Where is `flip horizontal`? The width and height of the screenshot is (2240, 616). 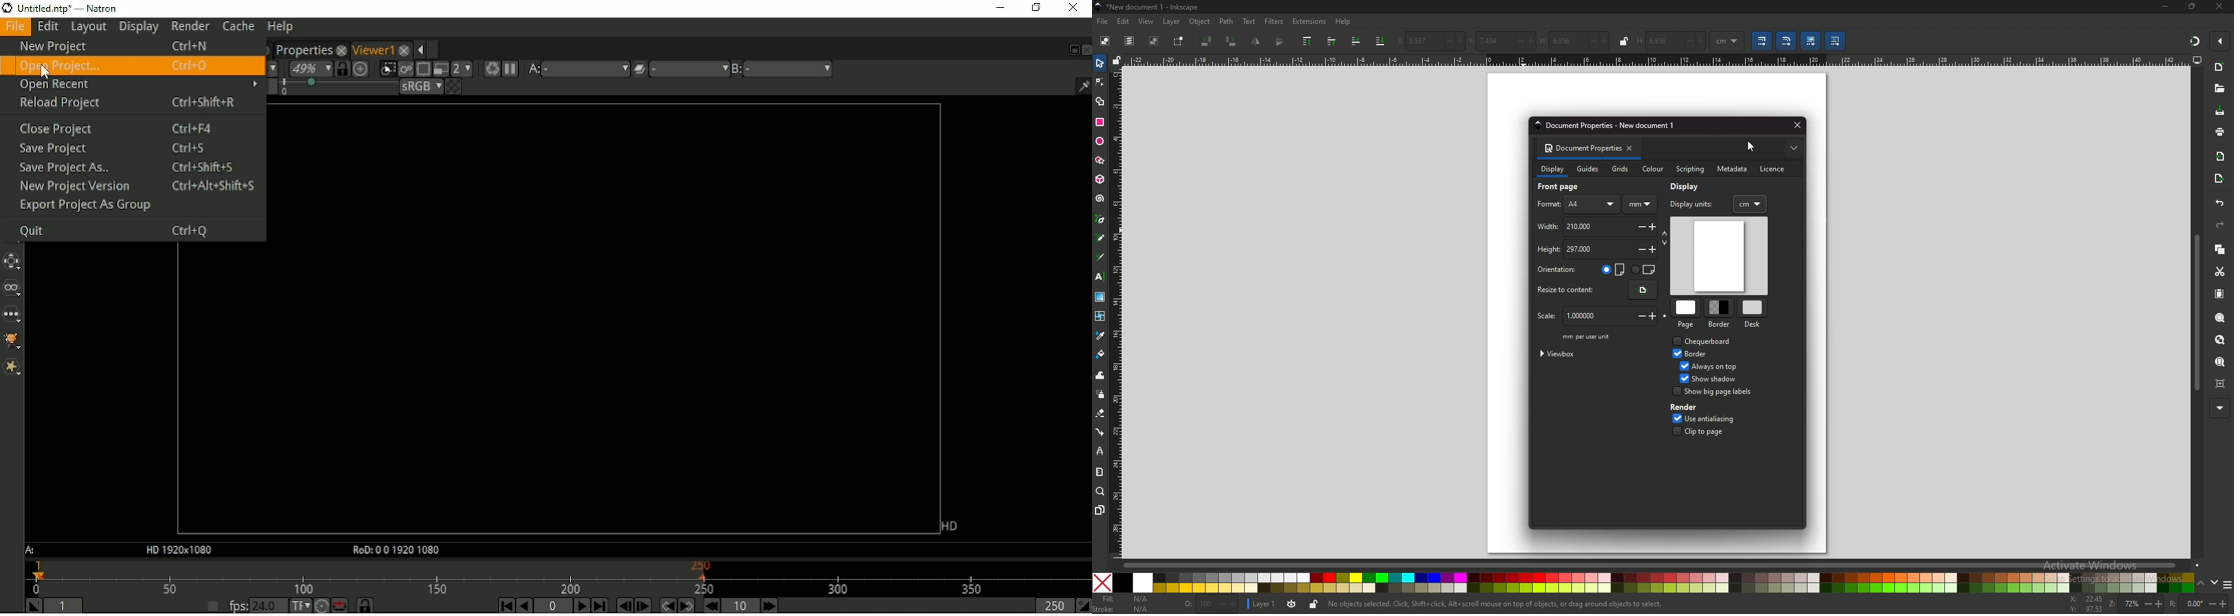 flip horizontal is located at coordinates (1256, 41).